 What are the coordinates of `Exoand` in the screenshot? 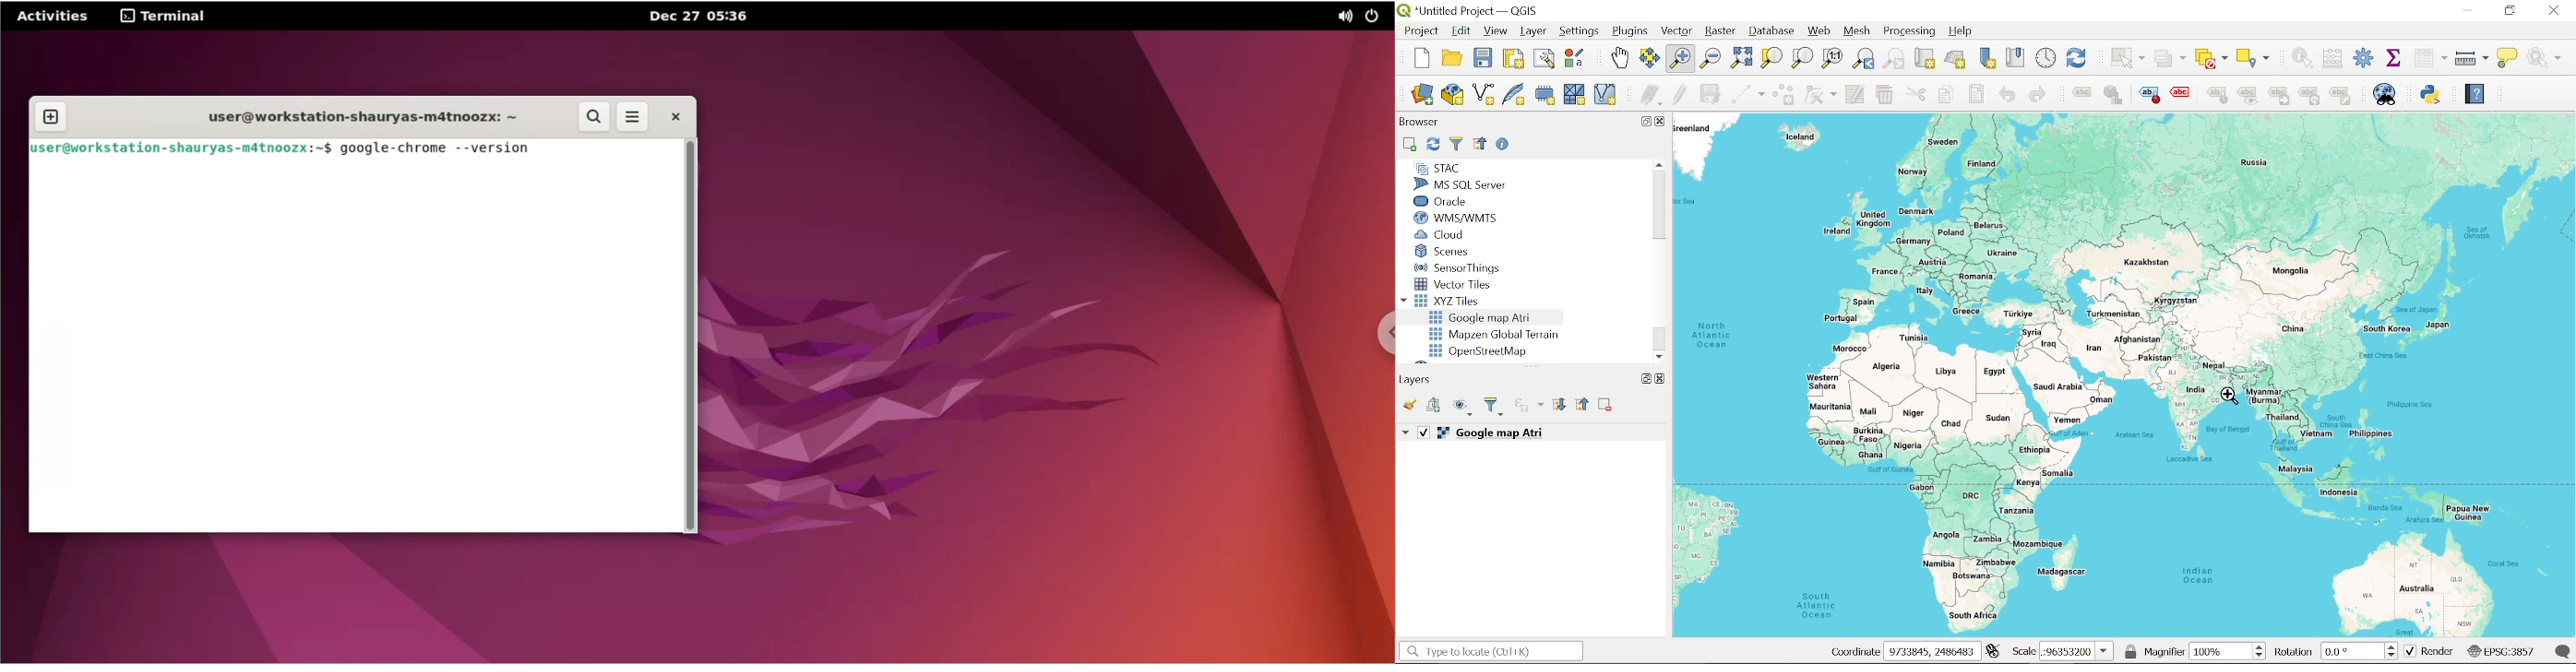 It's located at (1407, 433).